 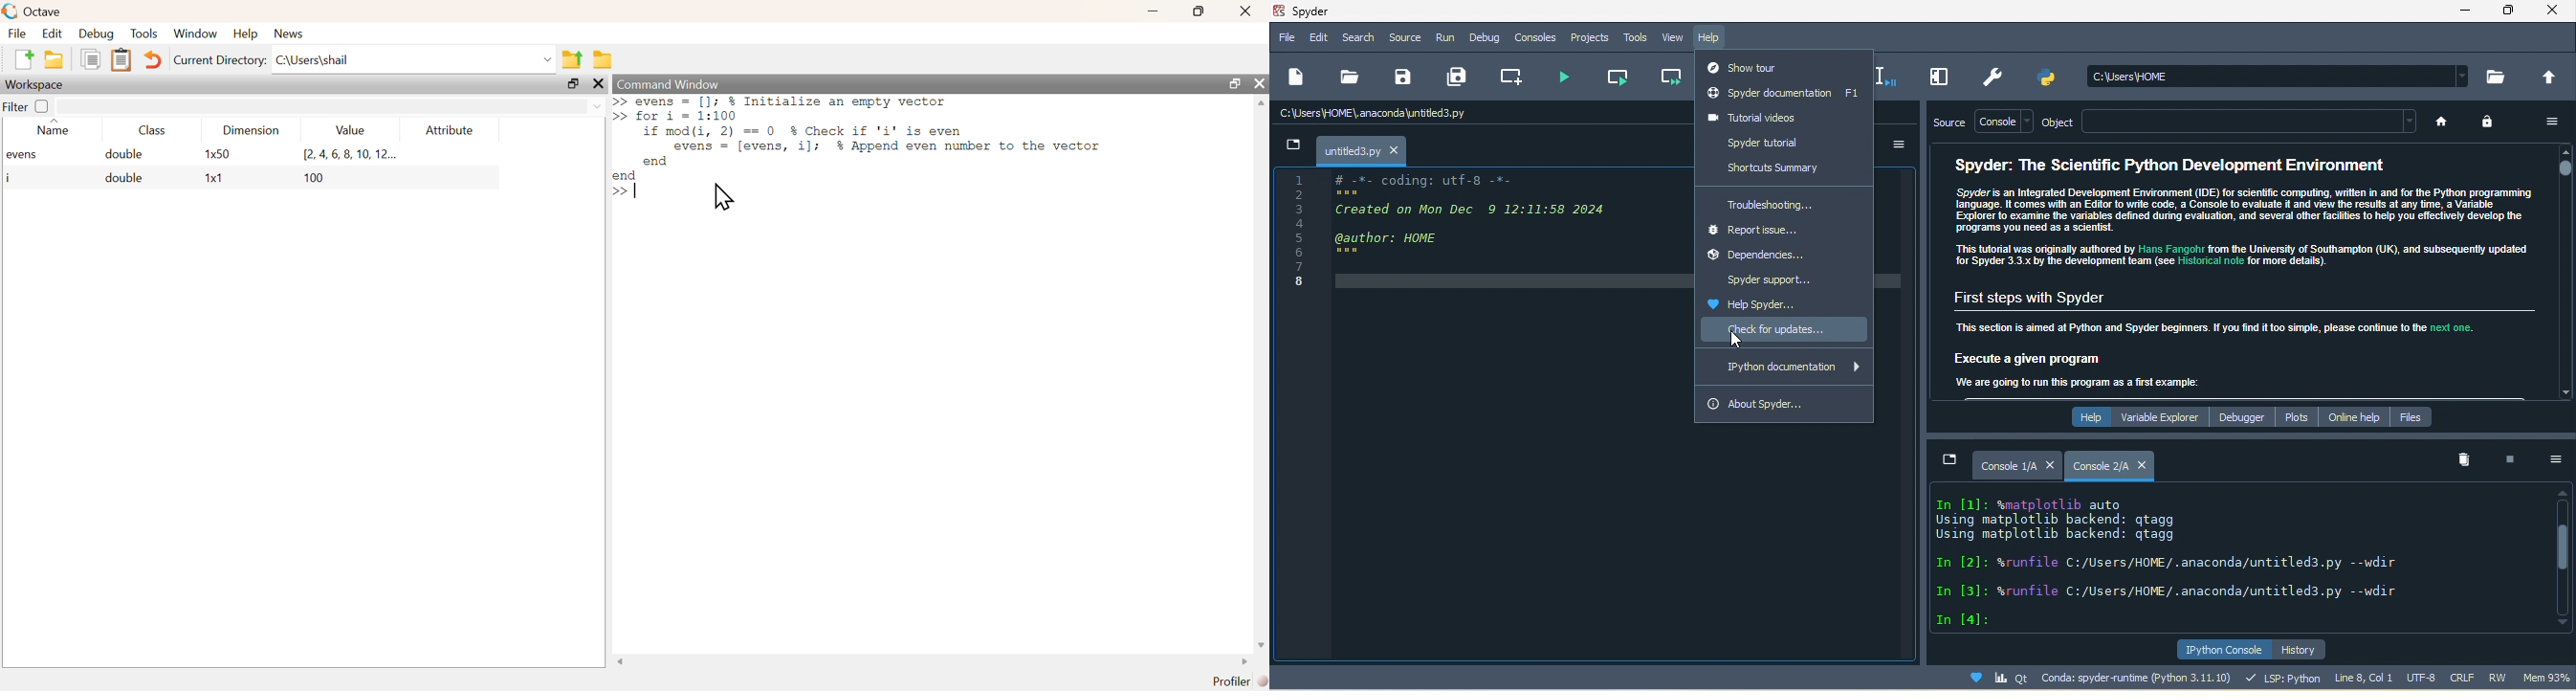 What do you see at coordinates (1752, 302) in the screenshot?
I see `help spyder` at bounding box center [1752, 302].